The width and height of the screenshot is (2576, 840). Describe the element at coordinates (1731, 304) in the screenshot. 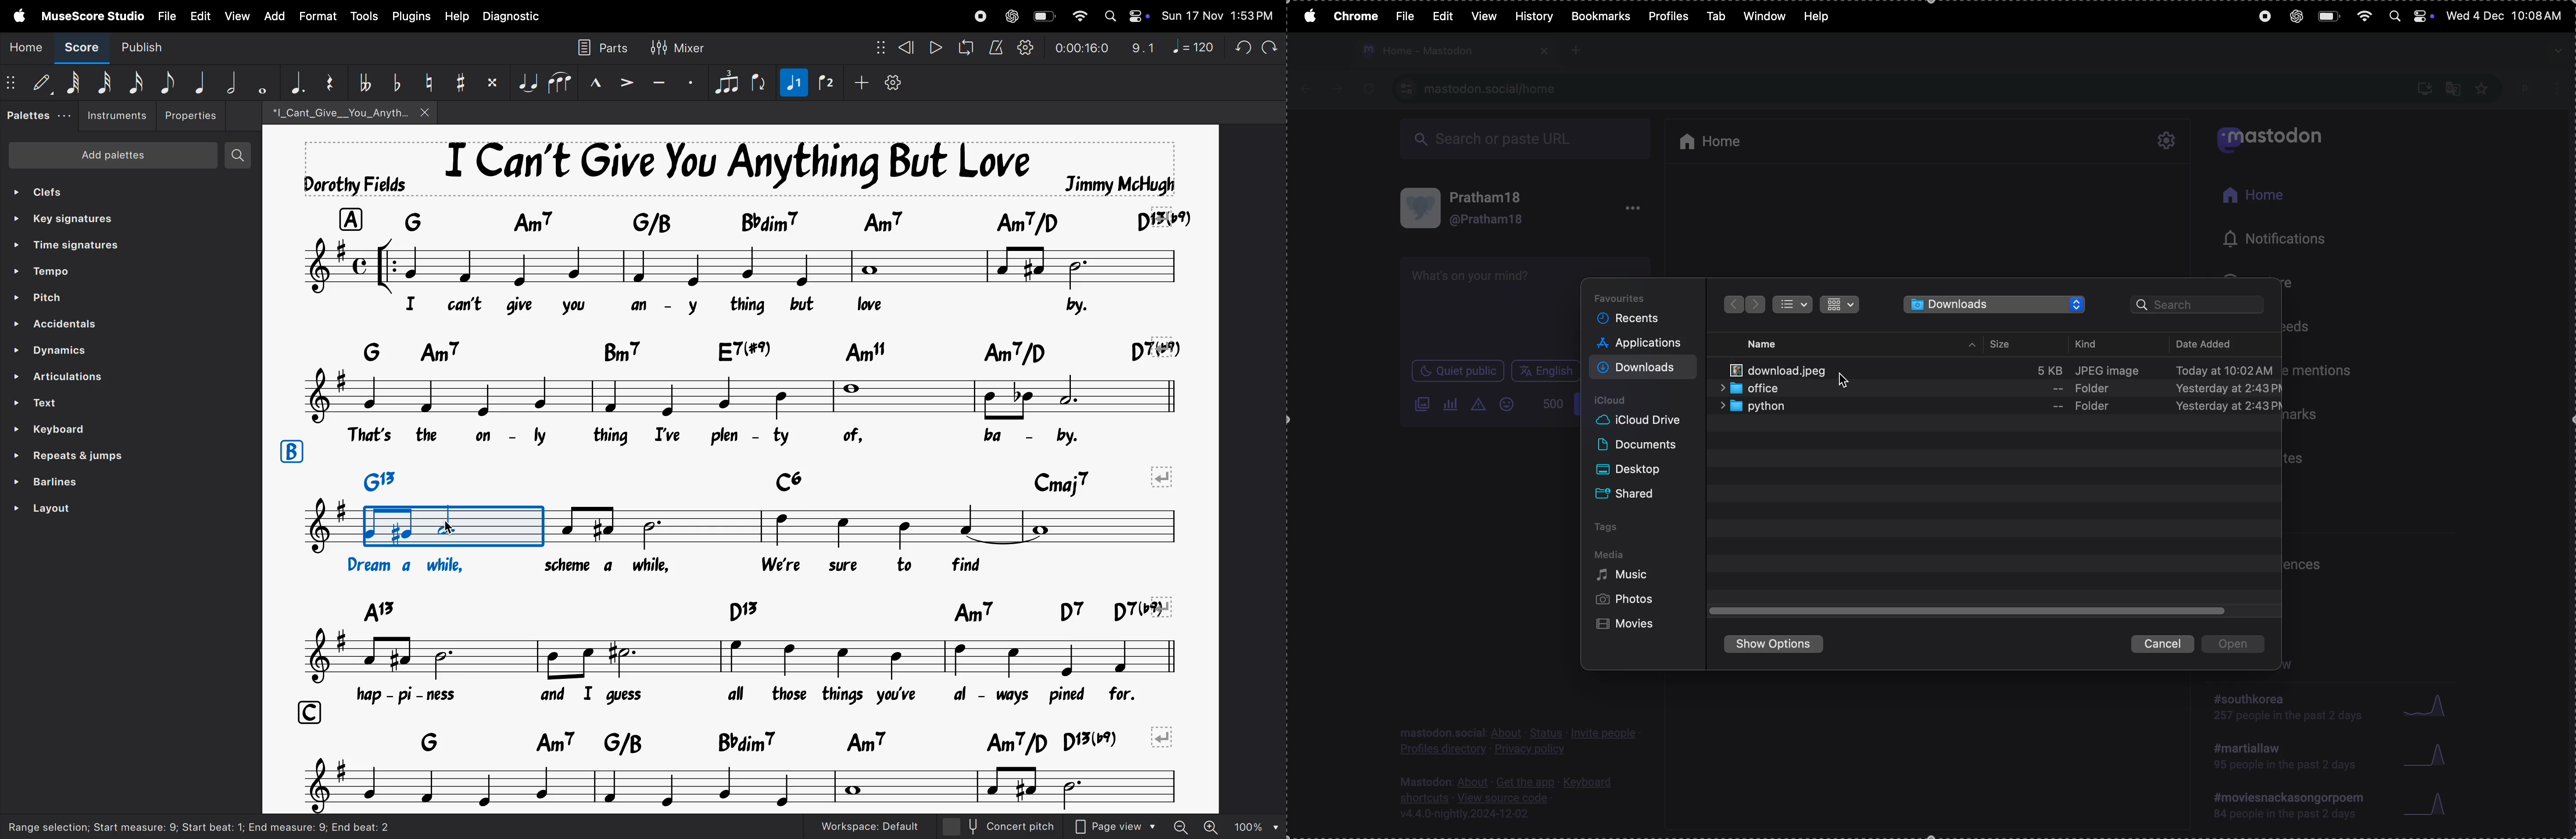

I see `backward` at that location.